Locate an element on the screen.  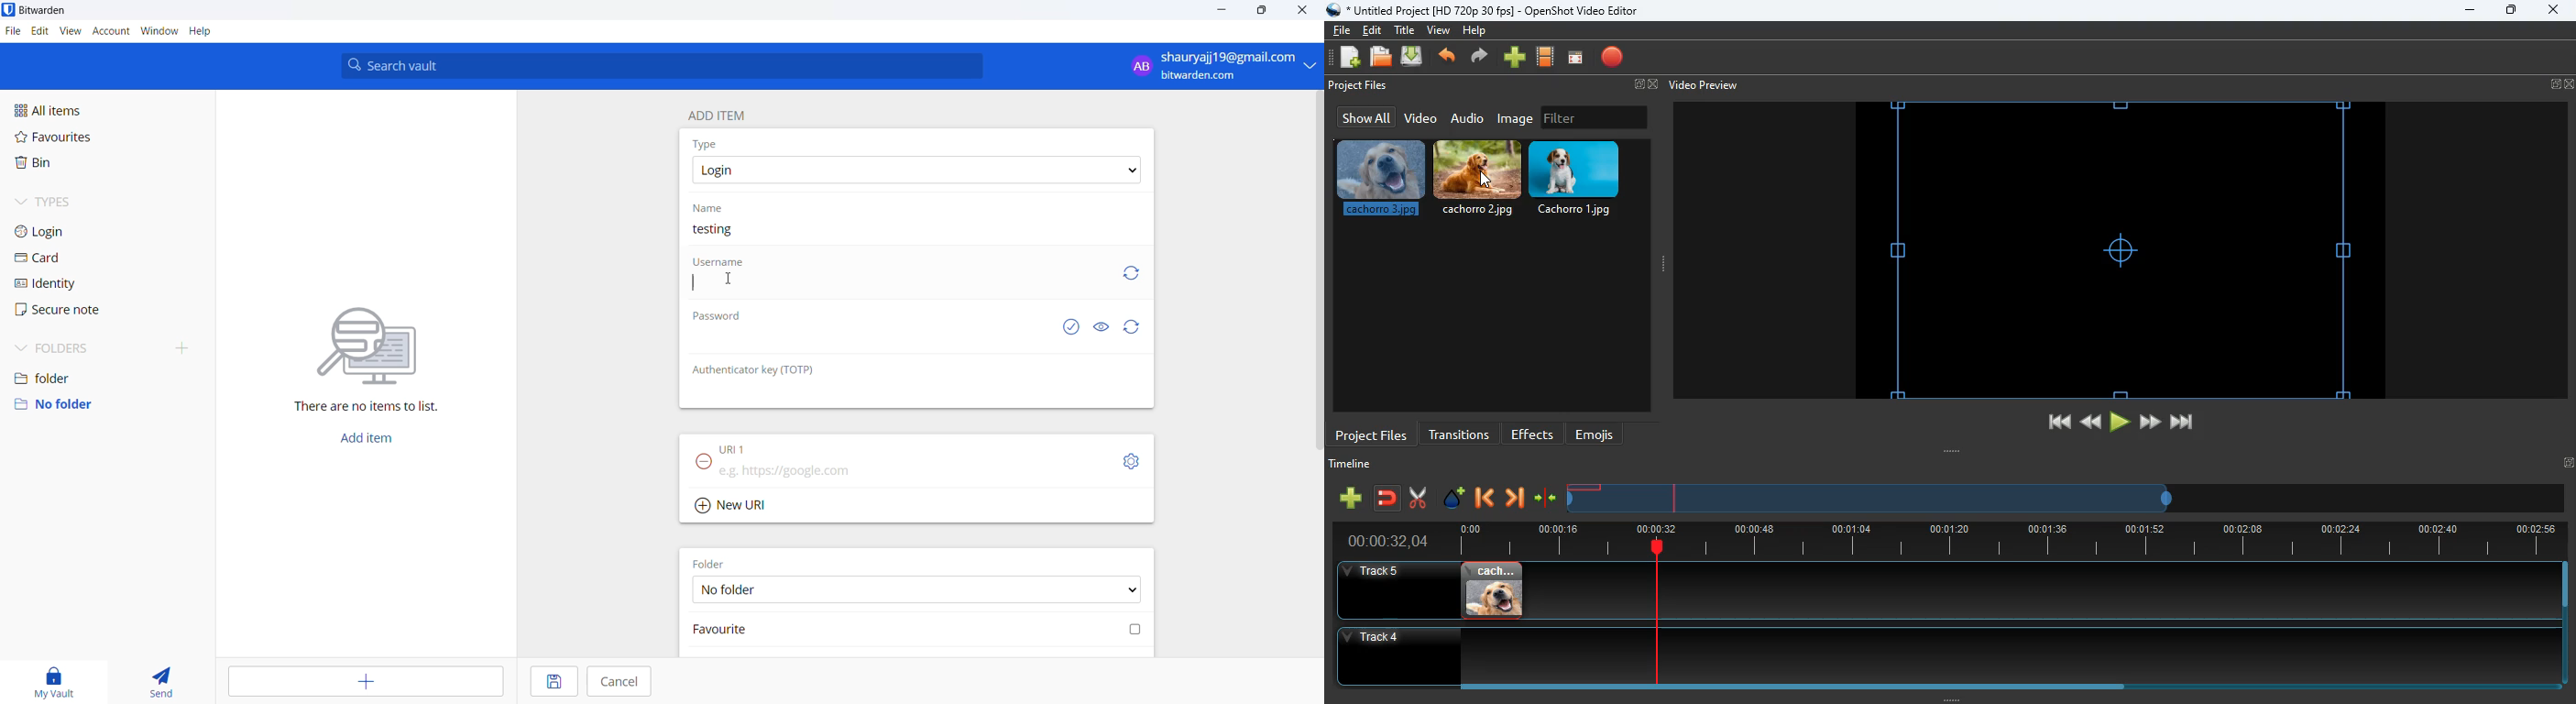
FOLDER is located at coordinates (713, 563).